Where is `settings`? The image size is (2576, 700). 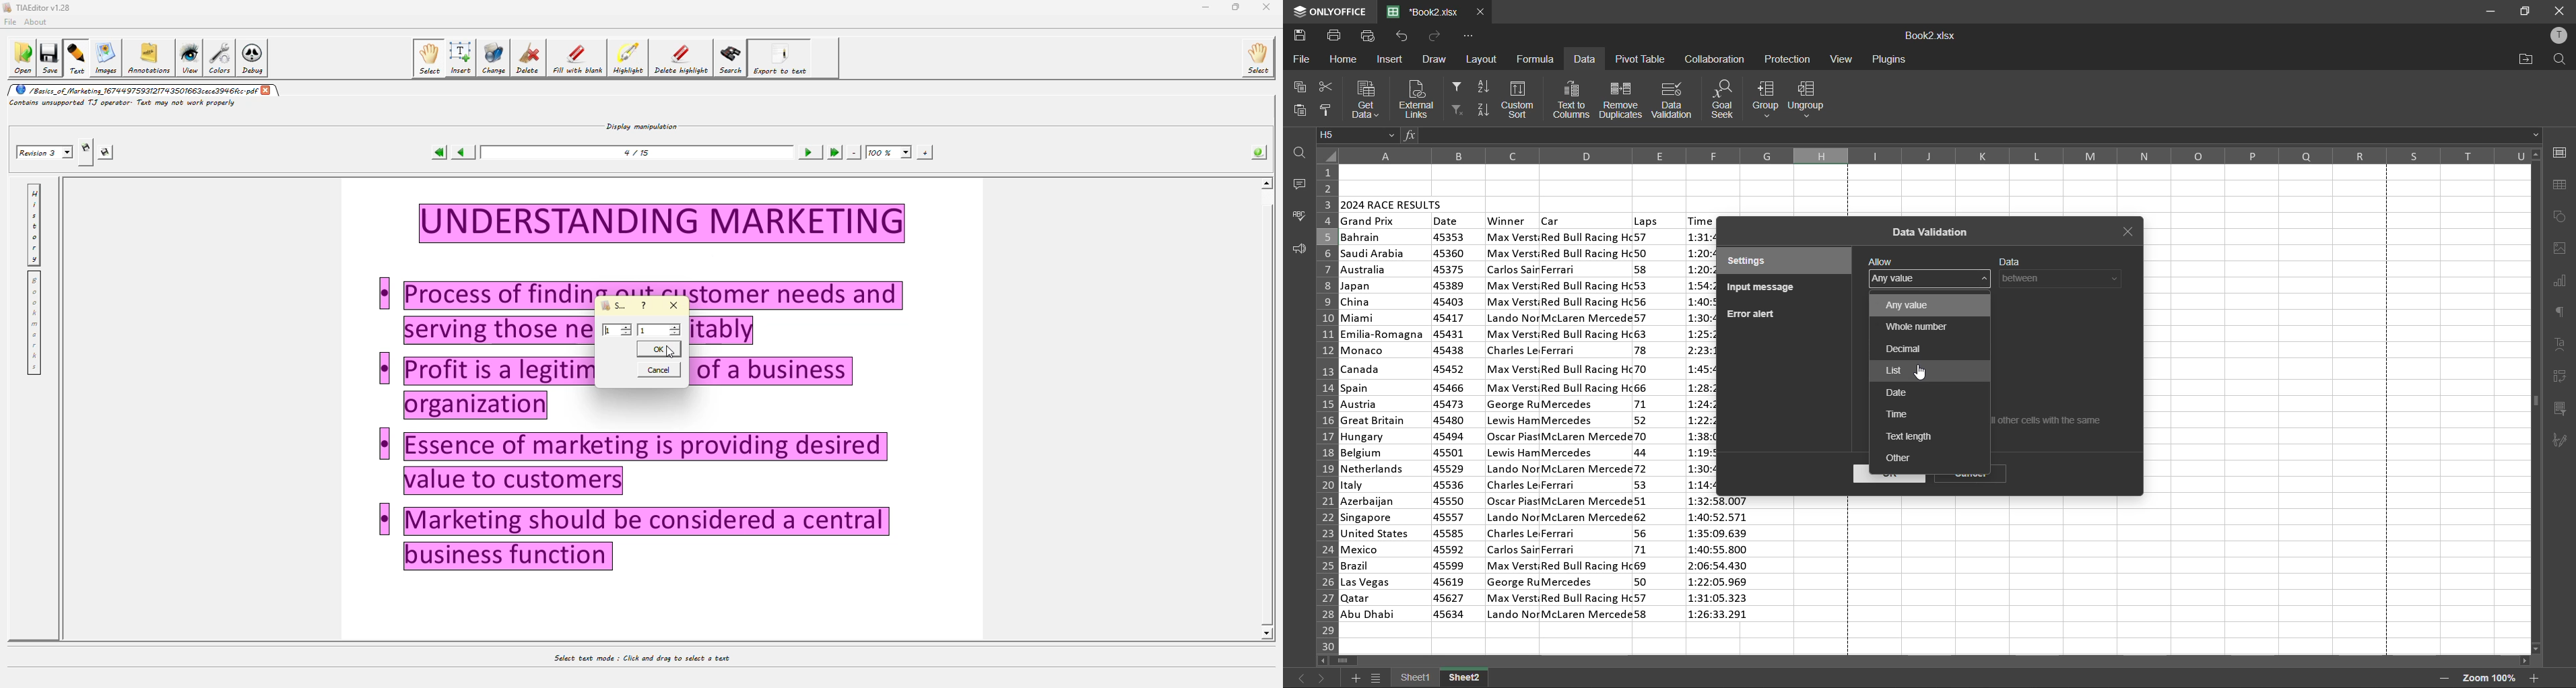
settings is located at coordinates (1769, 262).